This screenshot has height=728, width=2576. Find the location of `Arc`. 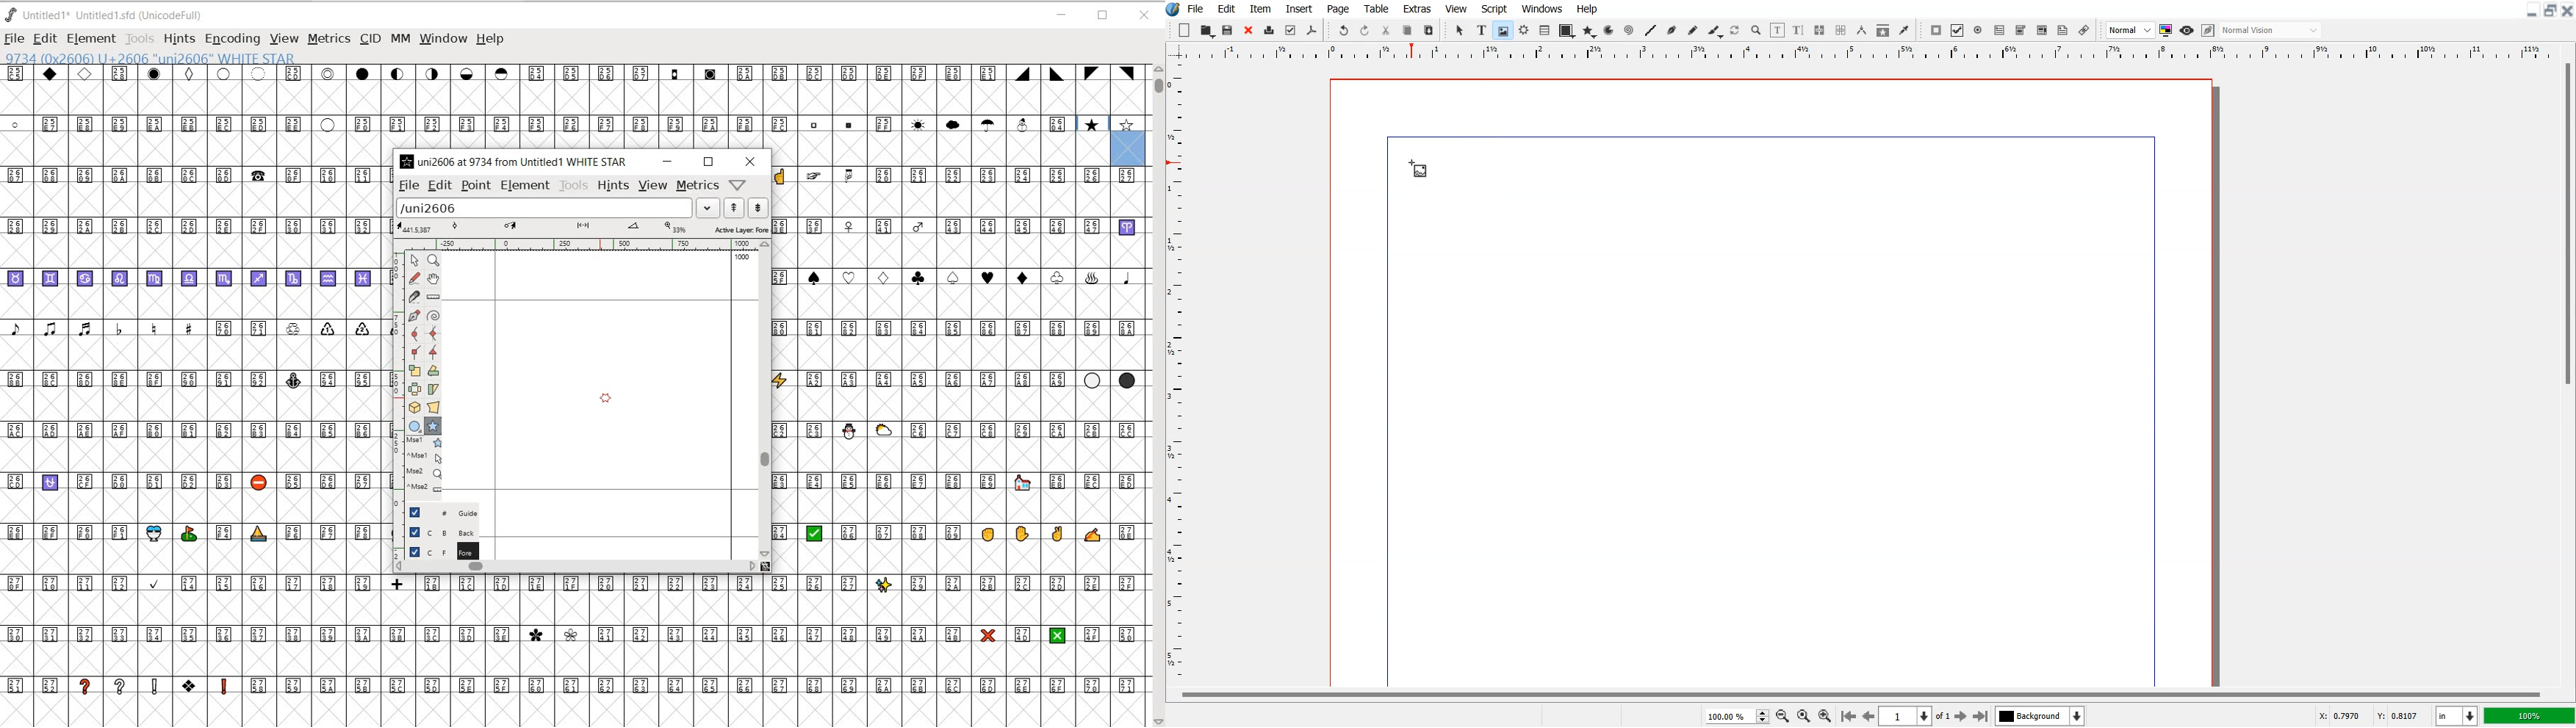

Arc is located at coordinates (1610, 30).